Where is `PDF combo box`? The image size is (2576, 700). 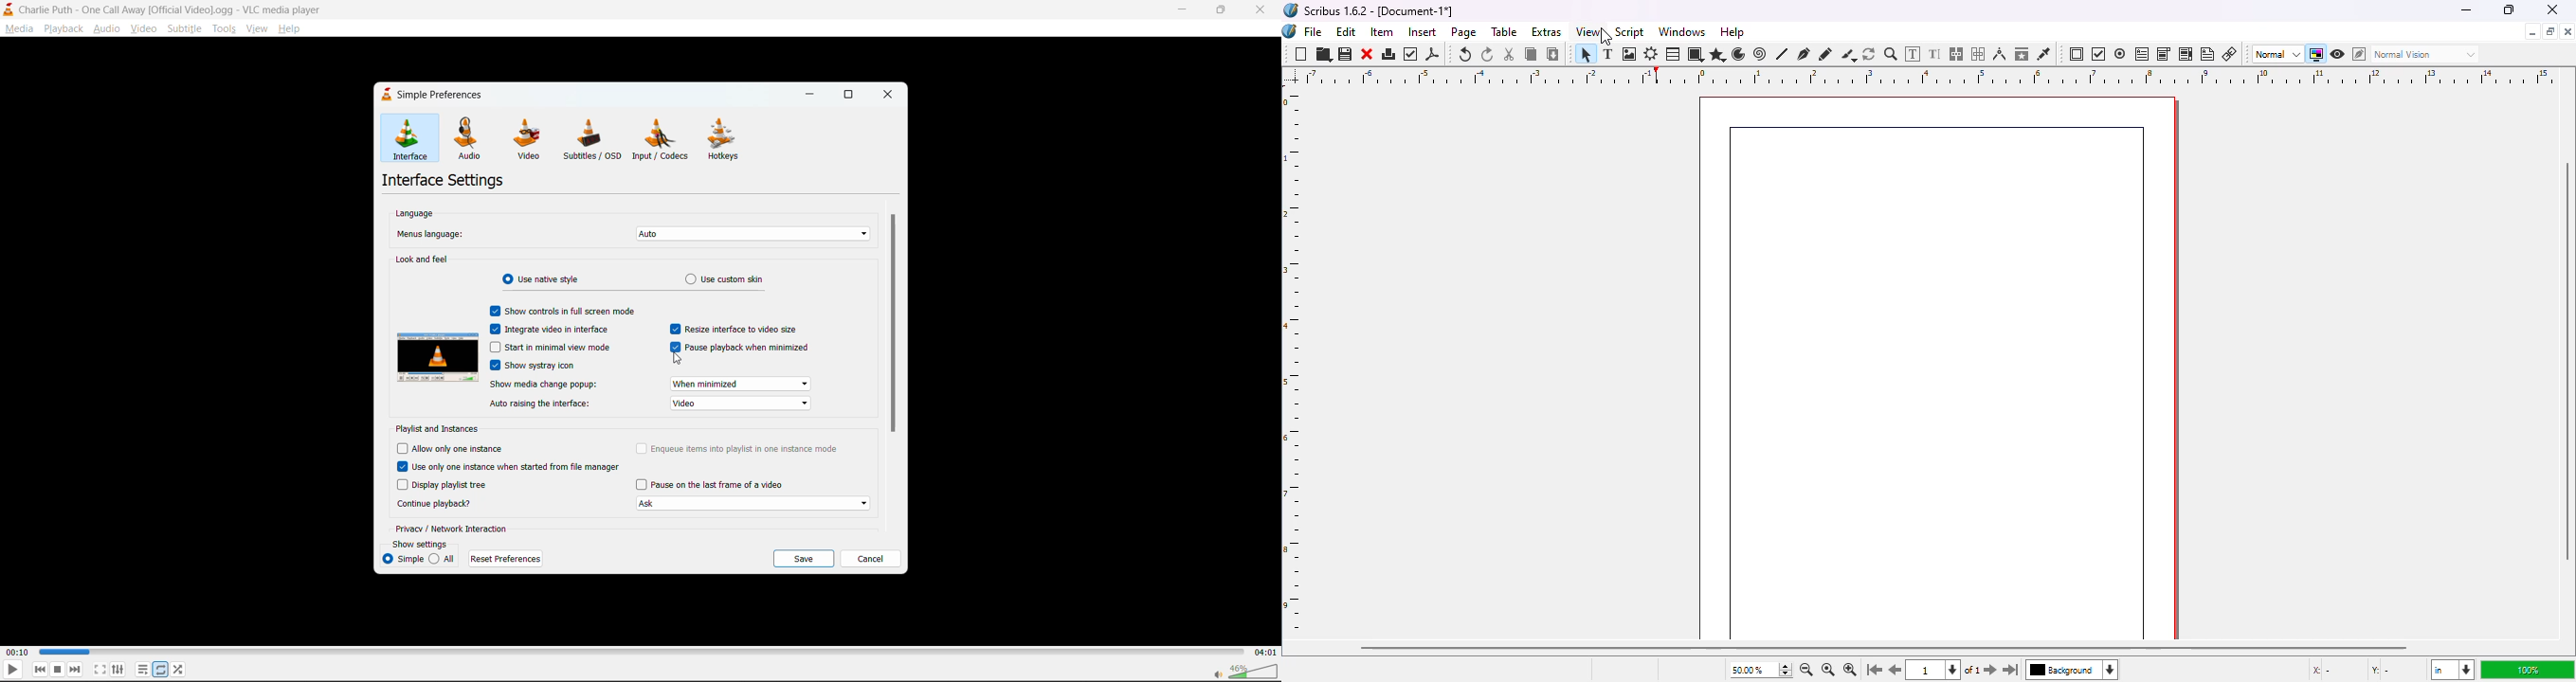 PDF combo box is located at coordinates (2164, 54).